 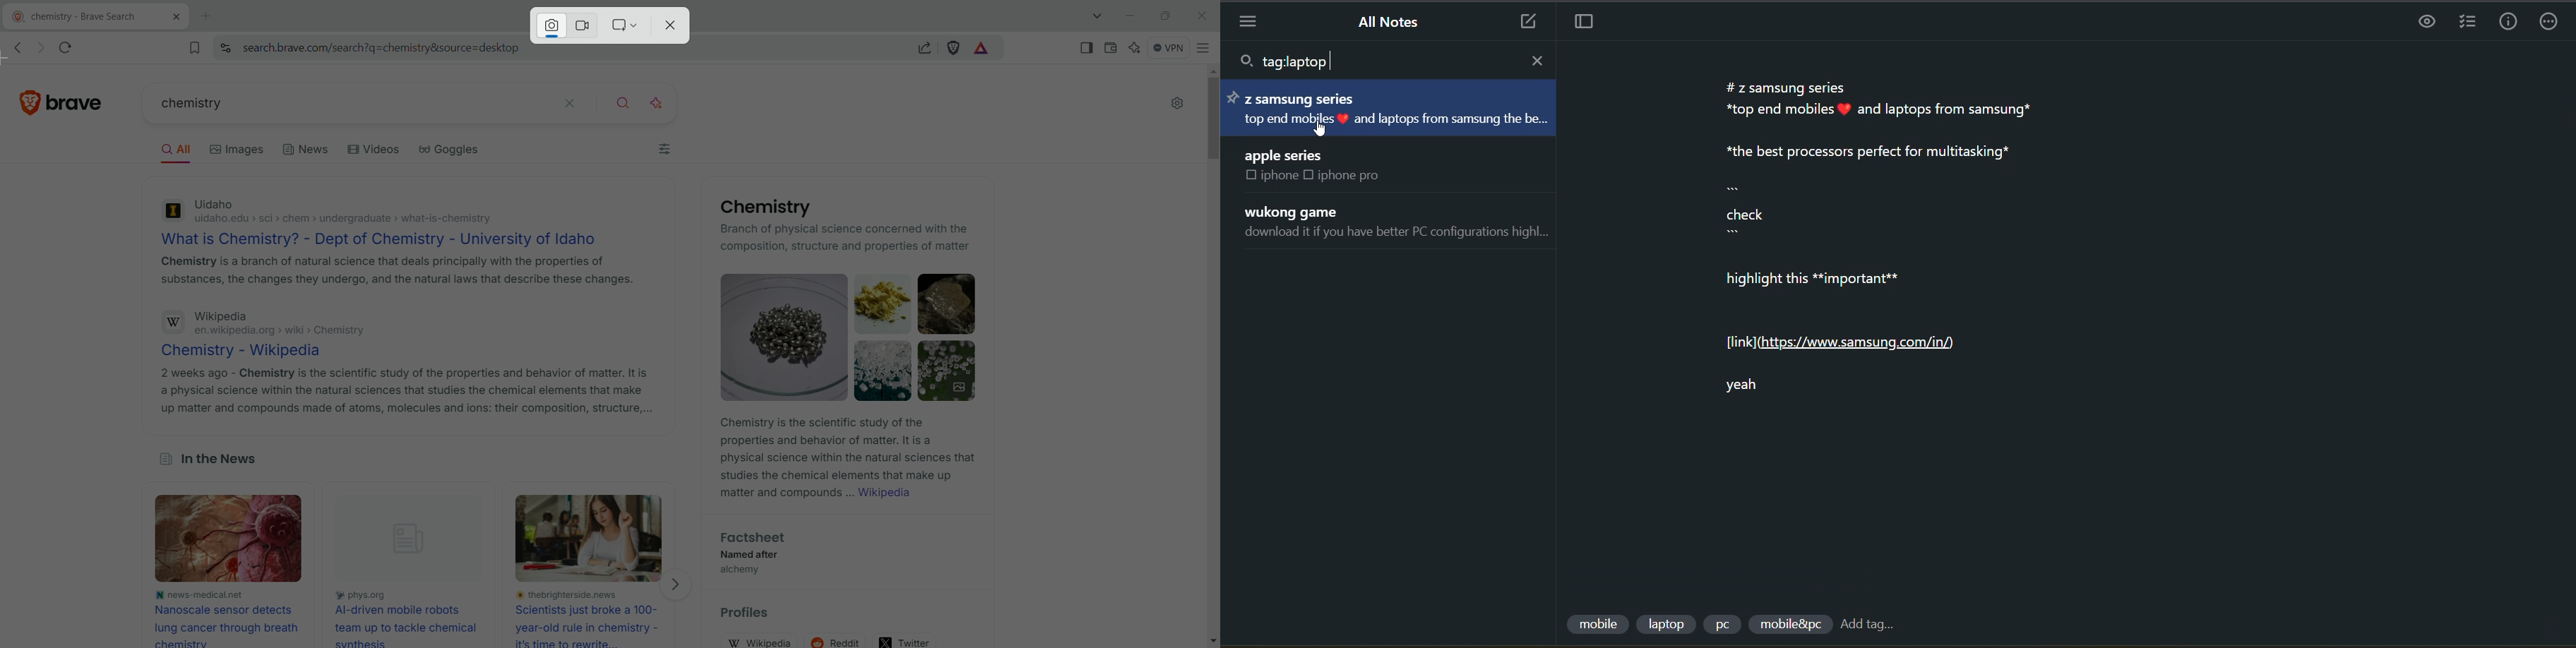 I want to click on add new note, so click(x=1524, y=23).